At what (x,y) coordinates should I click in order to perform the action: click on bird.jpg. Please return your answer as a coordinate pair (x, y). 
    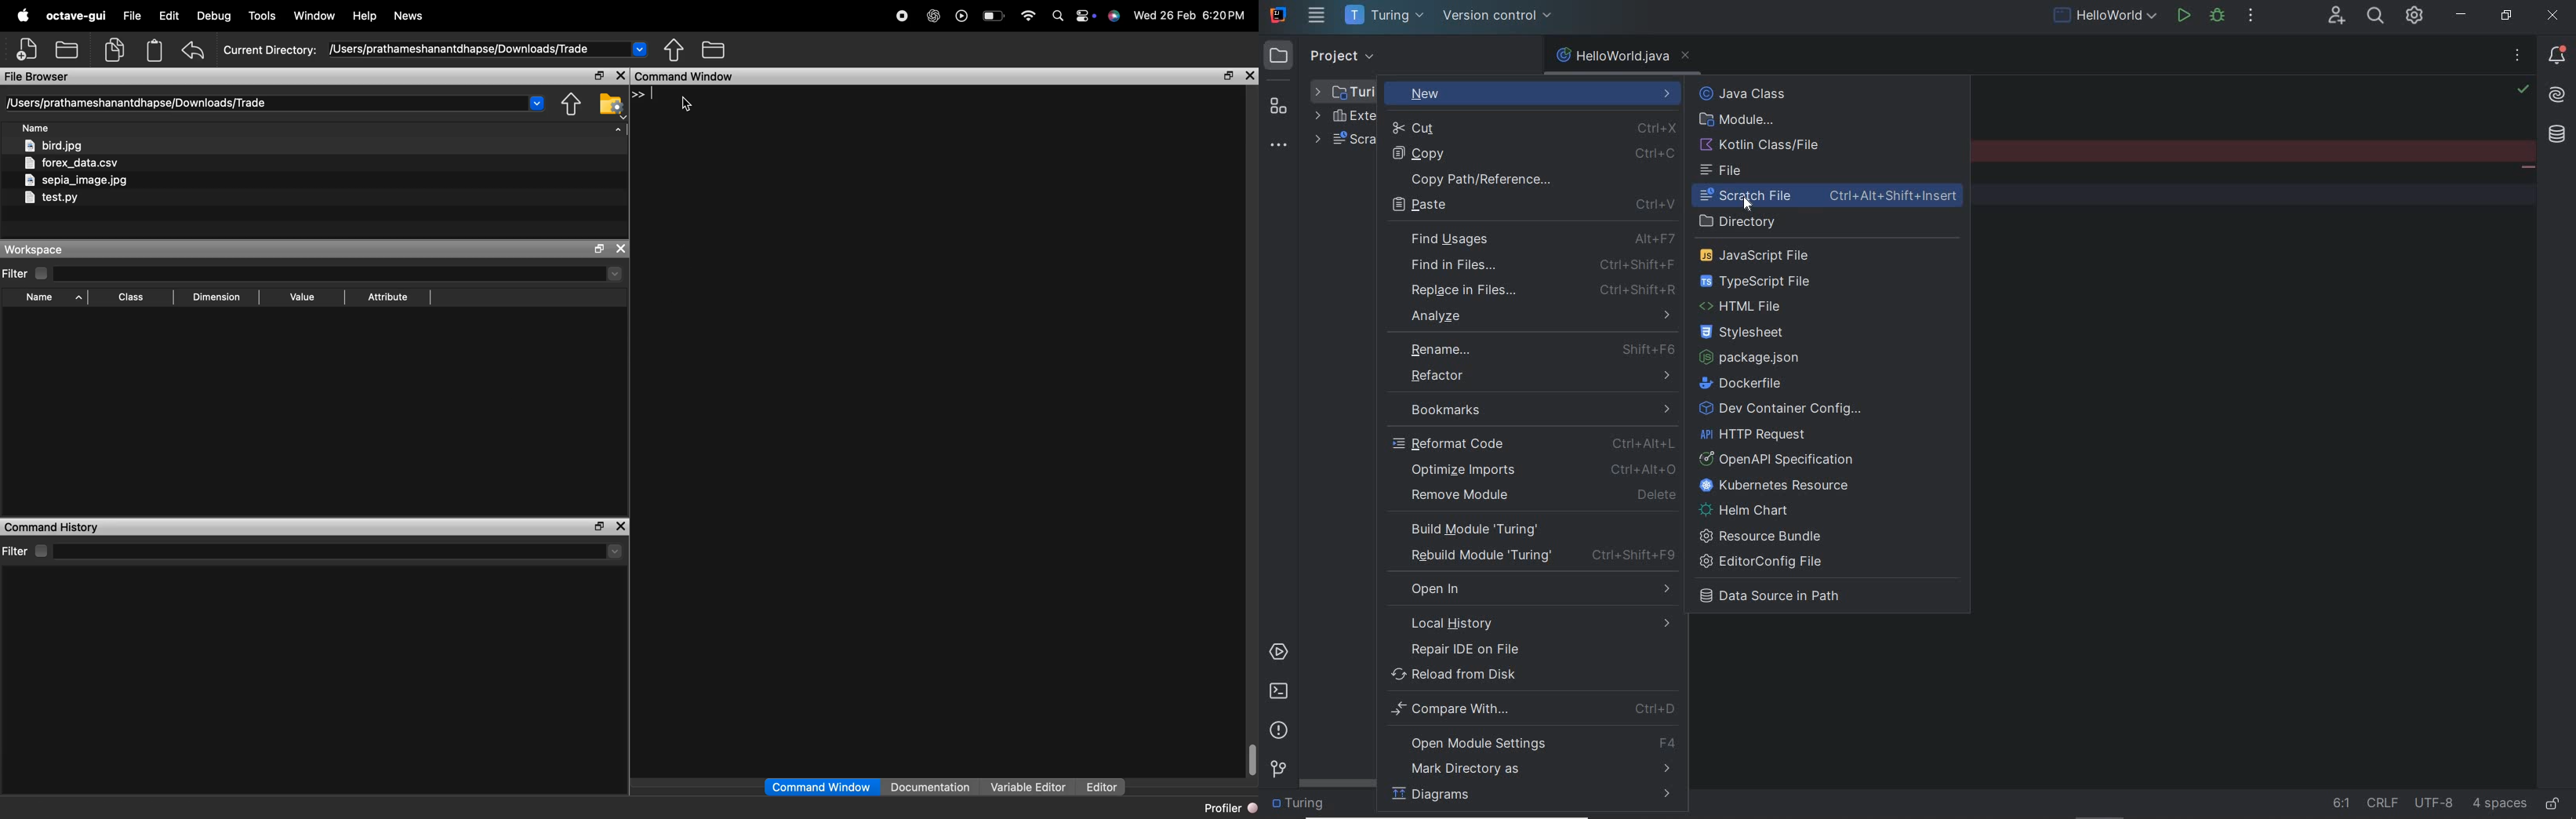
    Looking at the image, I should click on (56, 146).